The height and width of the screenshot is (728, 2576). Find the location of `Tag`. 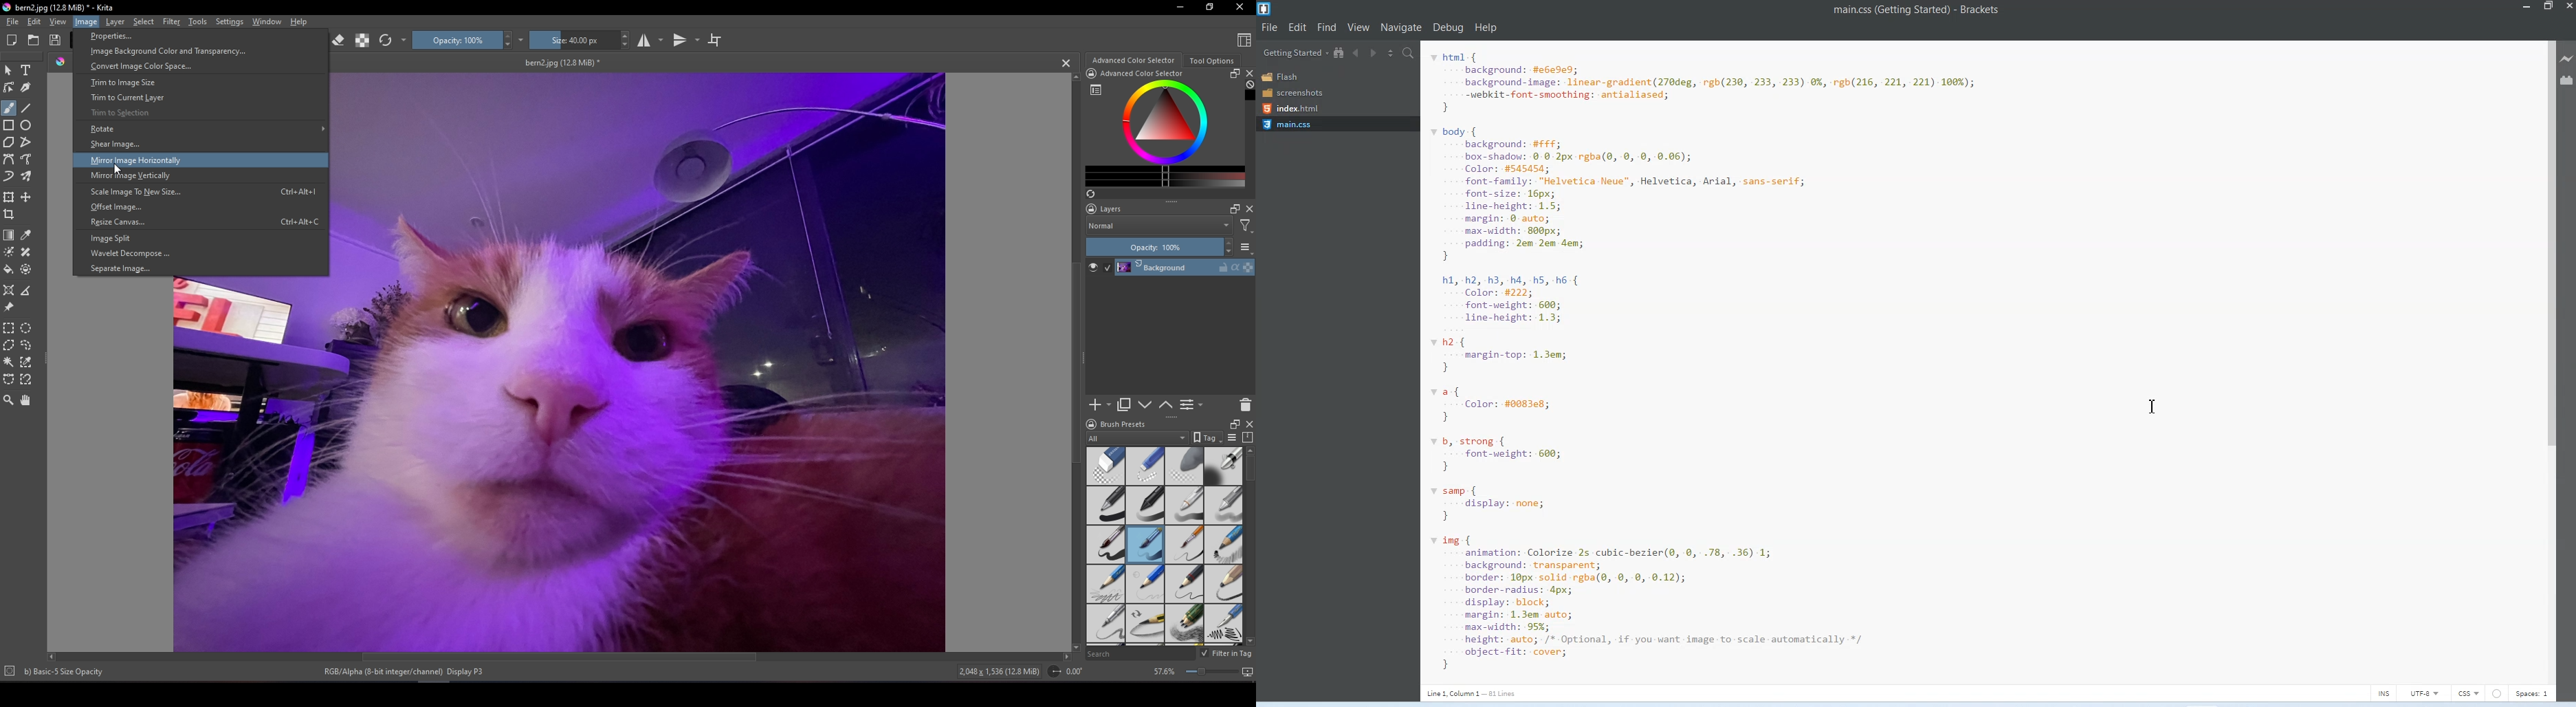

Tag is located at coordinates (1209, 439).